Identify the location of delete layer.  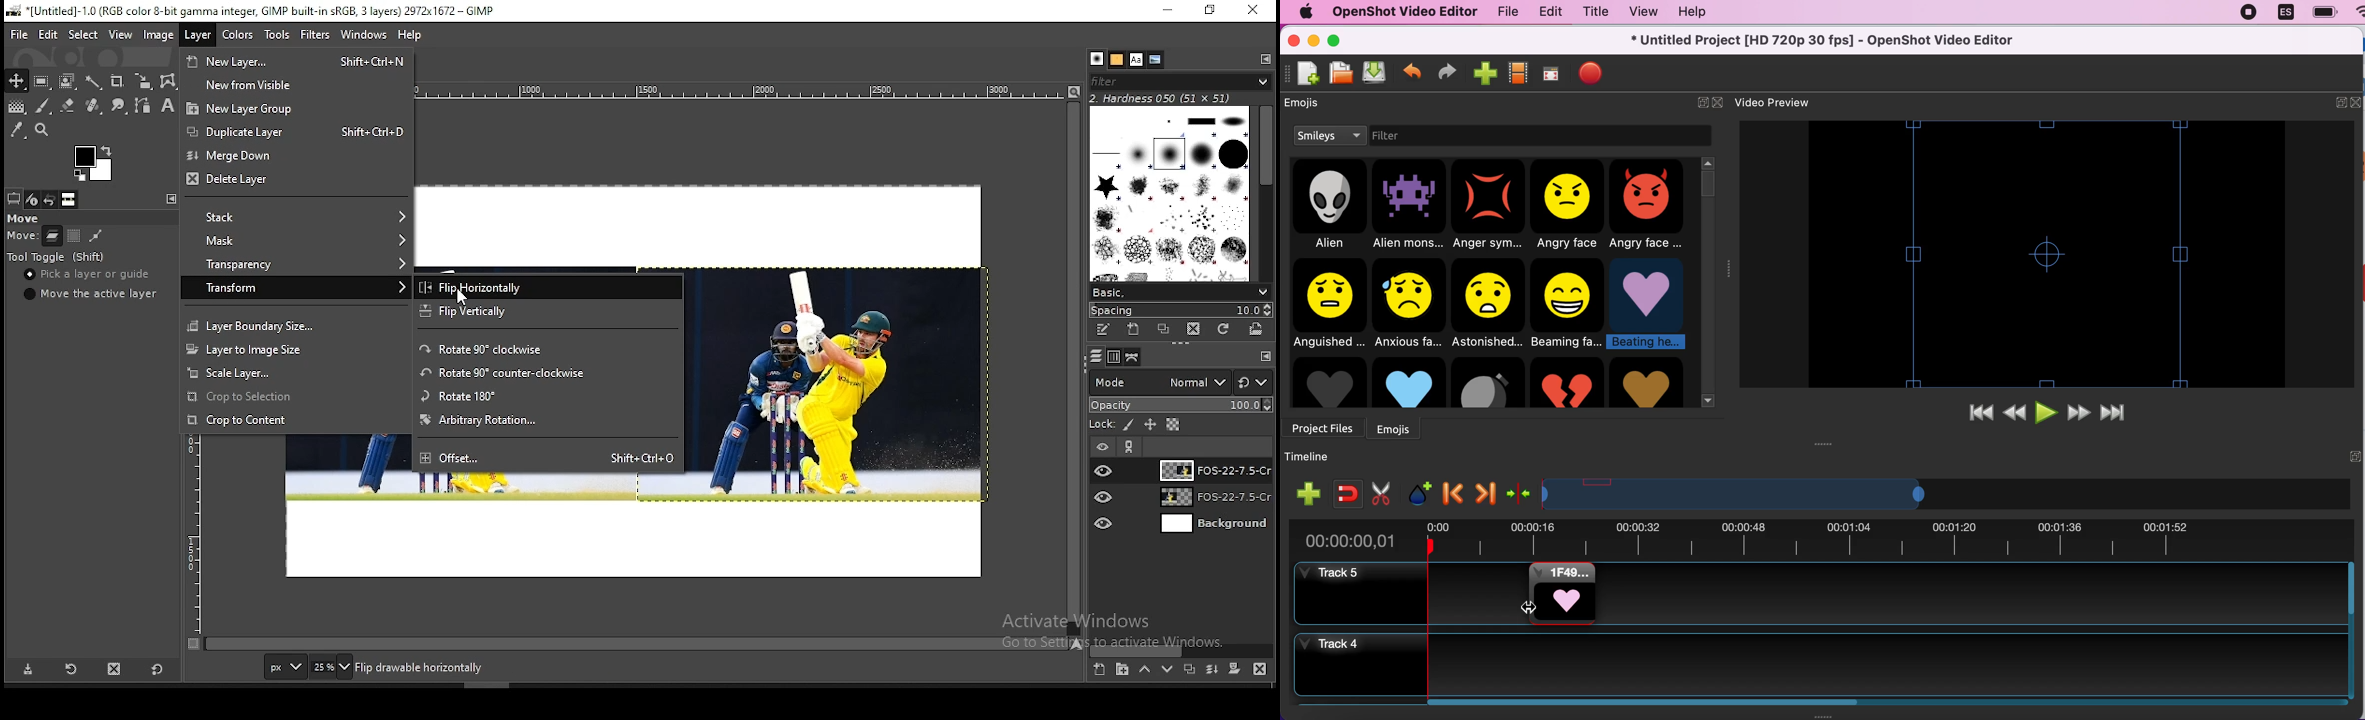
(297, 181).